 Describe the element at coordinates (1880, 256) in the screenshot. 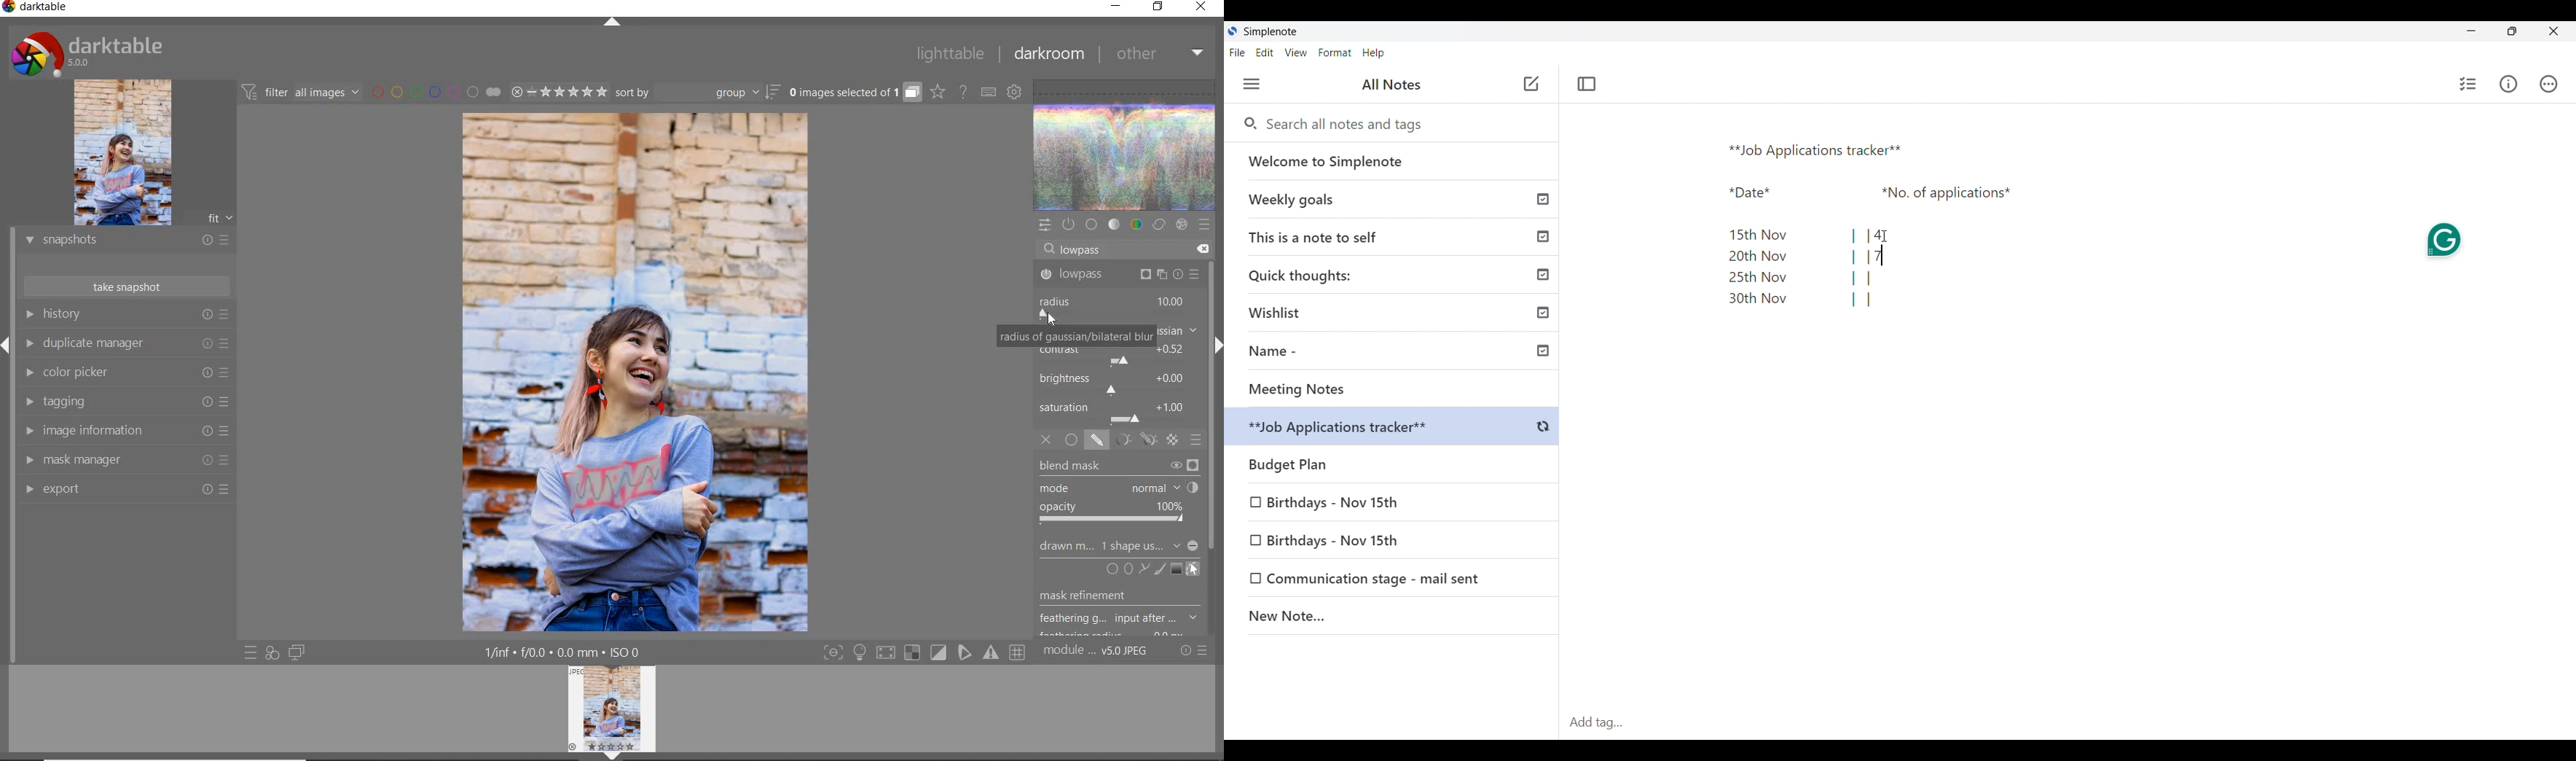

I see `Text cursor` at that location.